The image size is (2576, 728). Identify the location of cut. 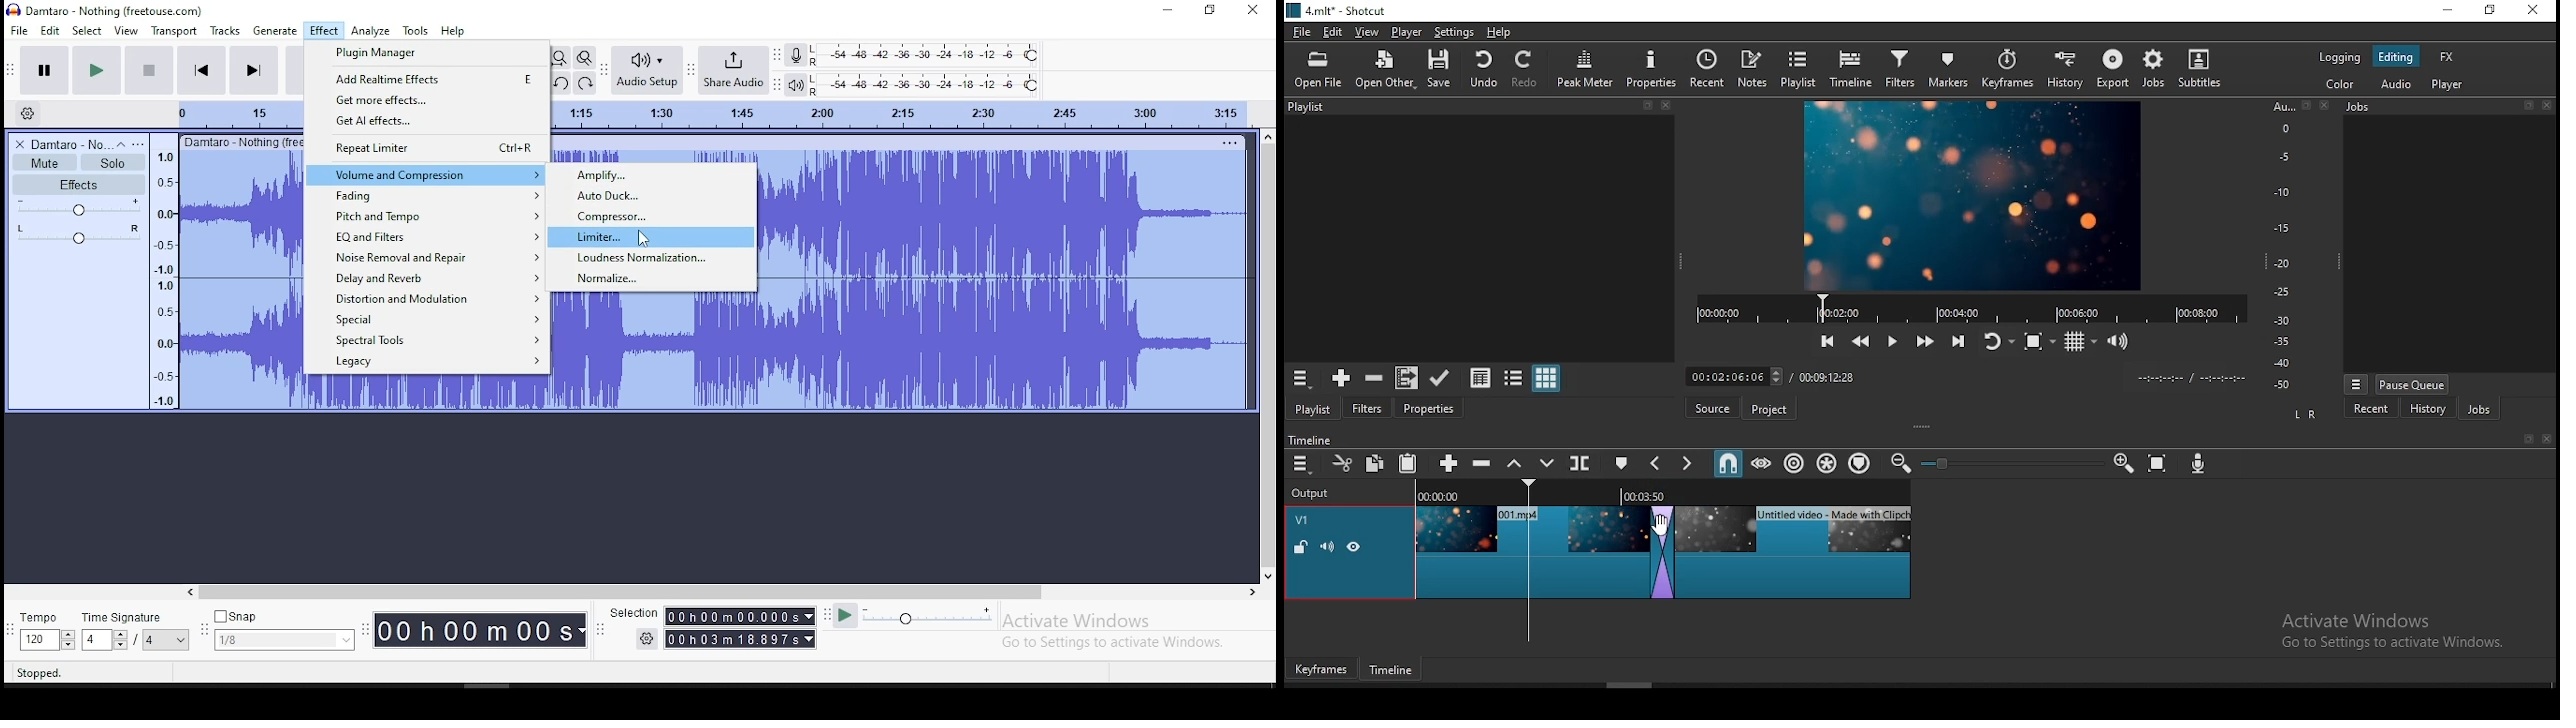
(1341, 462).